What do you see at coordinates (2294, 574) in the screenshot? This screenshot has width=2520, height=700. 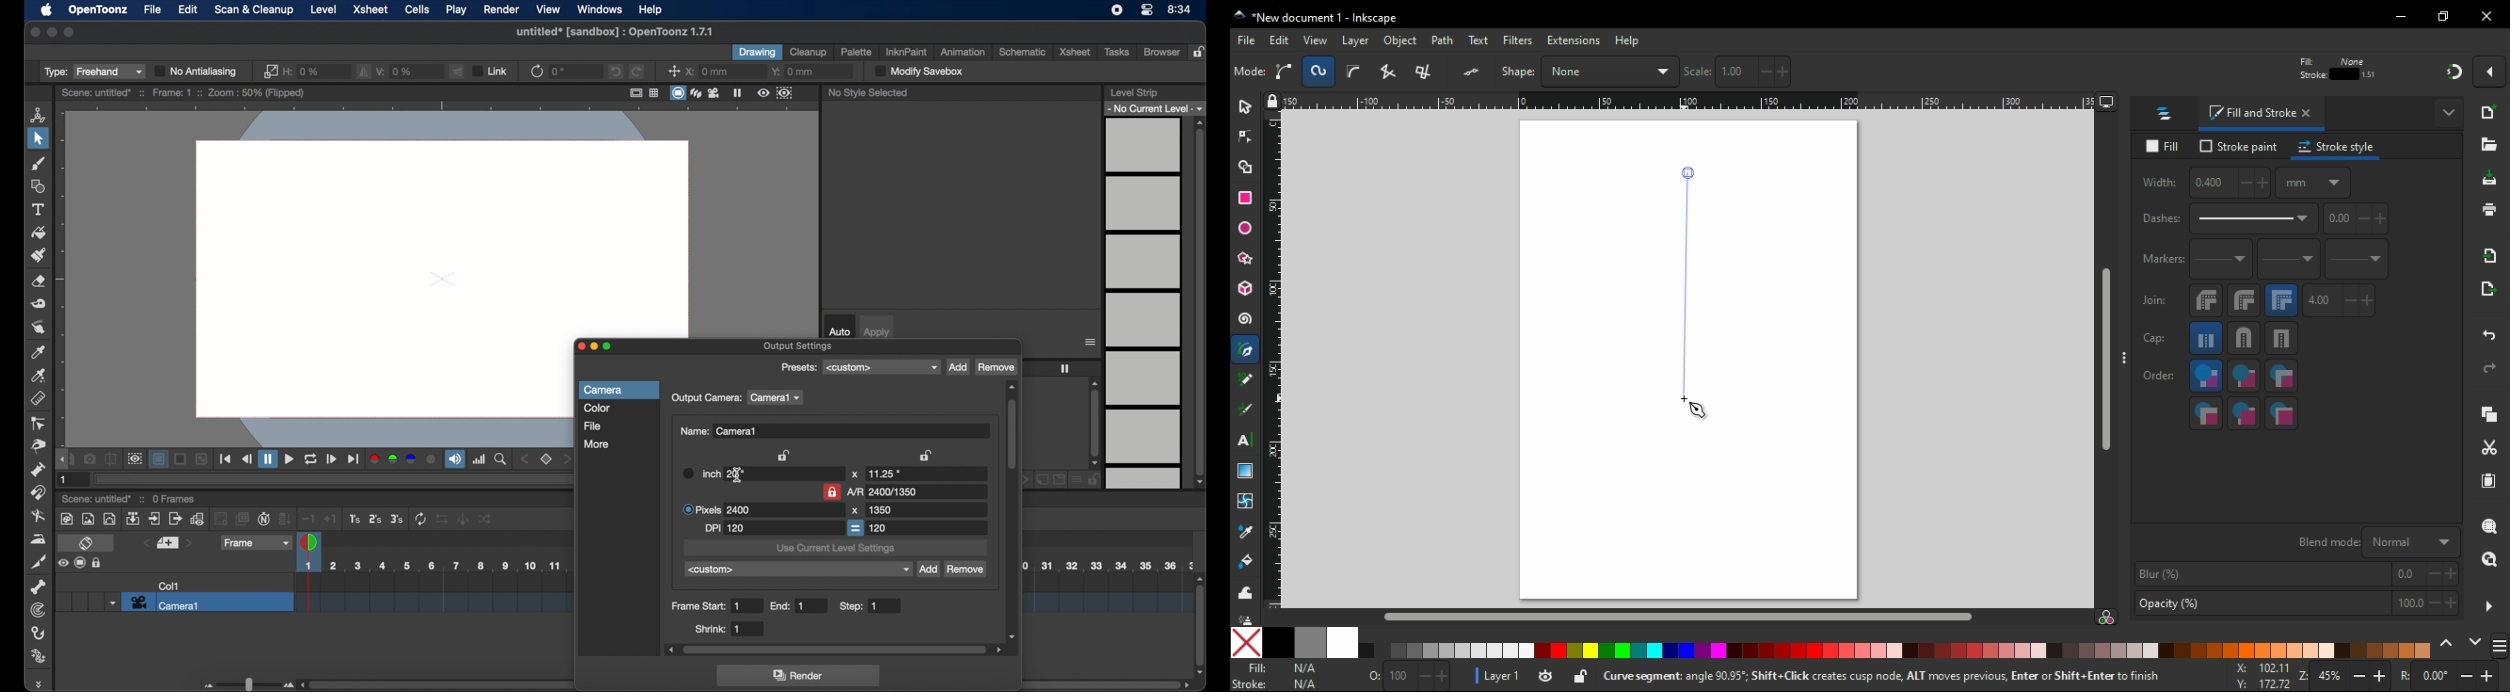 I see `blur` at bounding box center [2294, 574].